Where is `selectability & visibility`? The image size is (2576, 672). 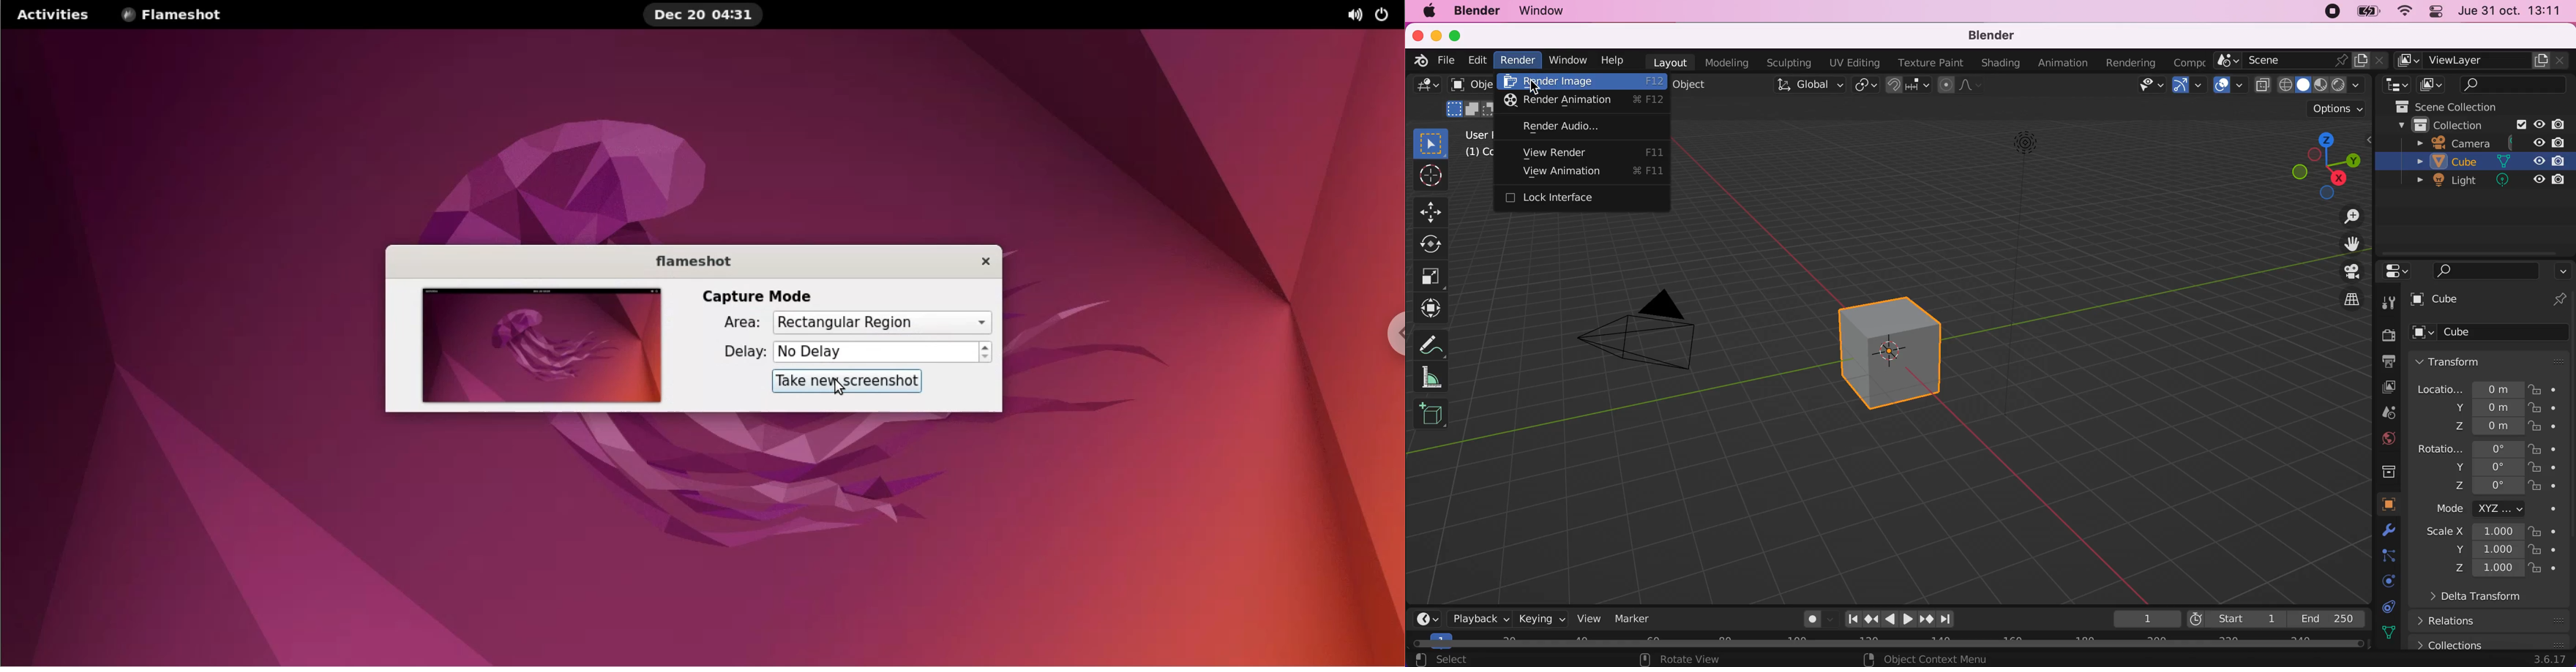
selectability & visibility is located at coordinates (2151, 86).